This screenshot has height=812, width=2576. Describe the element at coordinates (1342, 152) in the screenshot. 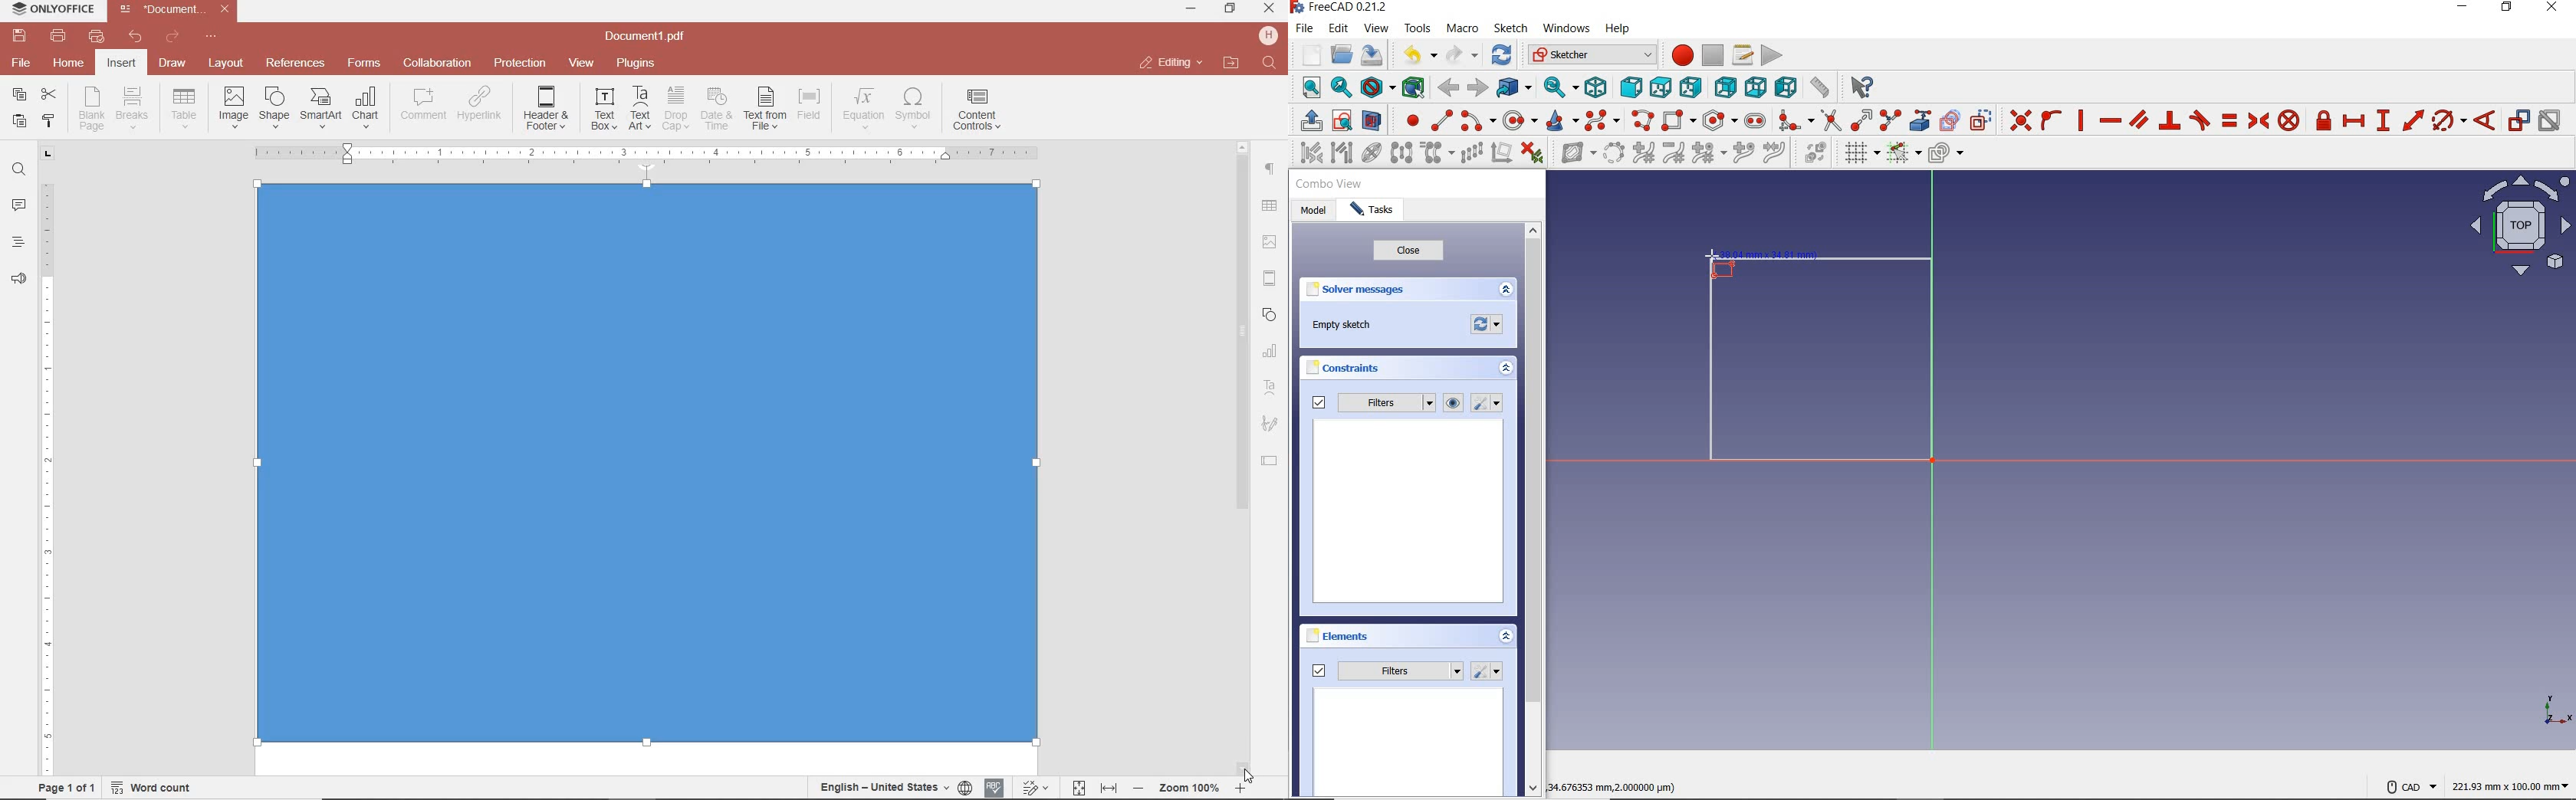

I see `select associated geometry` at that location.